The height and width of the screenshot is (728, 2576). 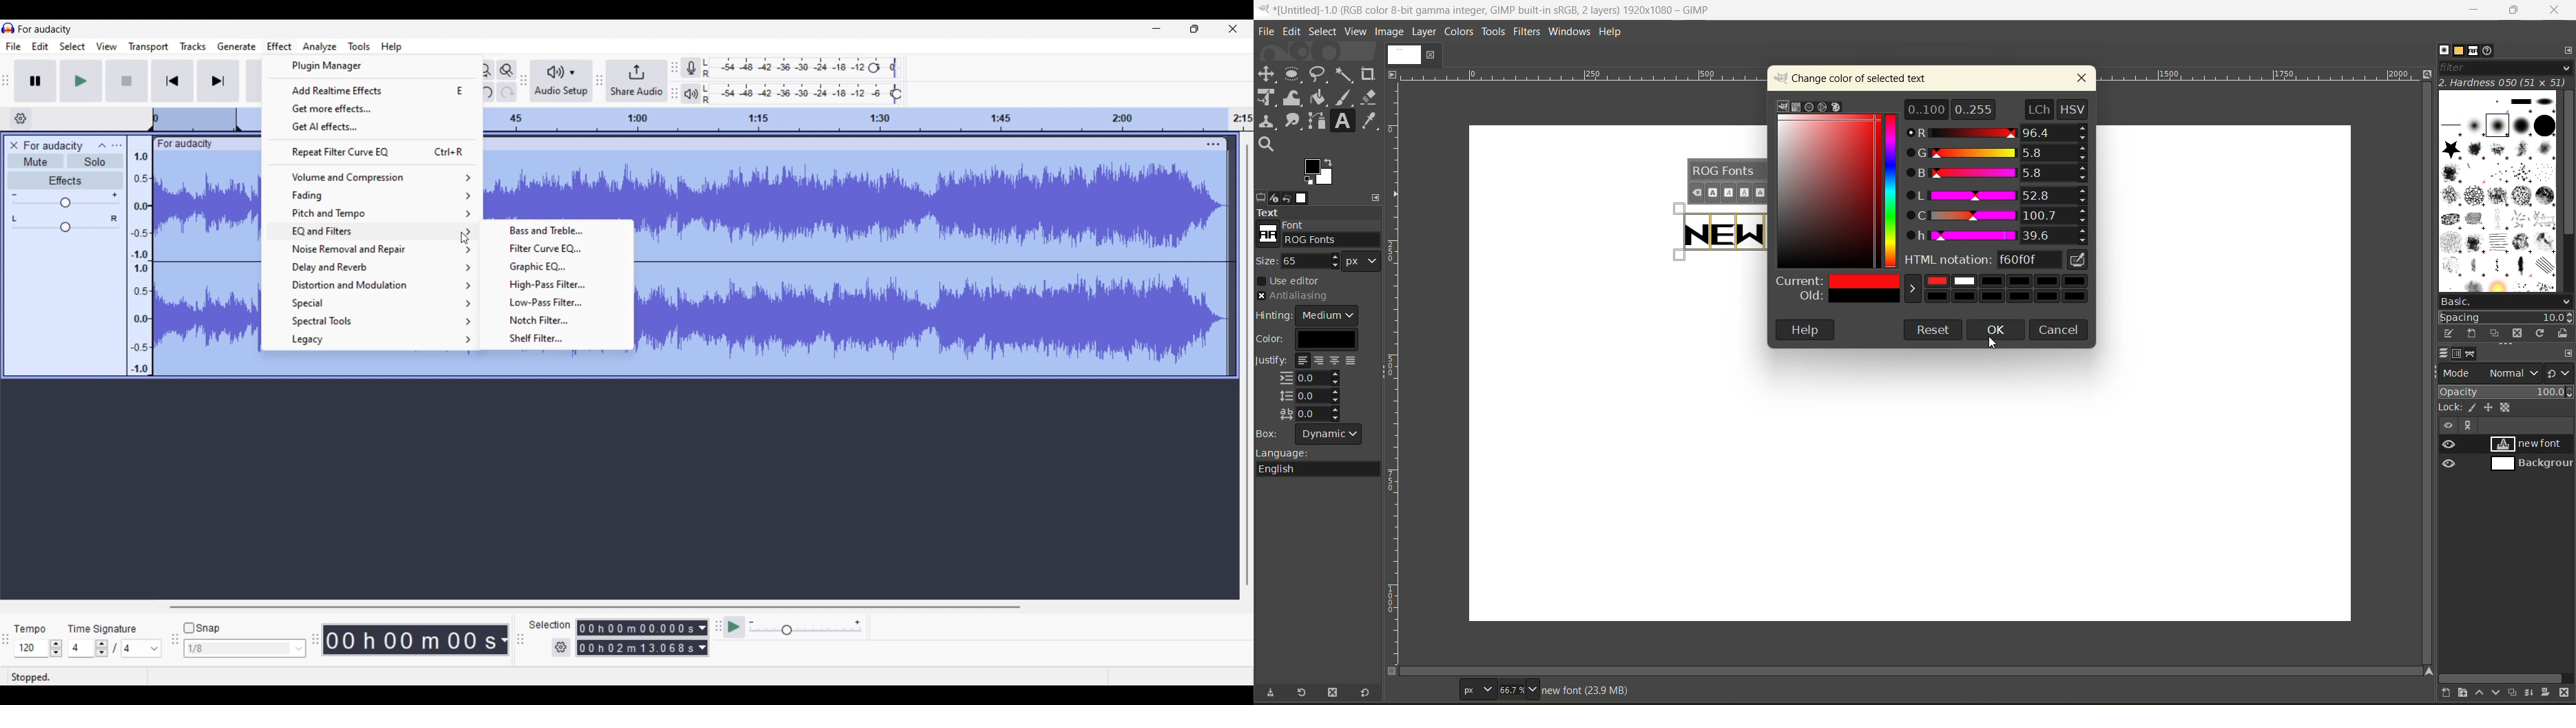 I want to click on zoom, so click(x=1520, y=688).